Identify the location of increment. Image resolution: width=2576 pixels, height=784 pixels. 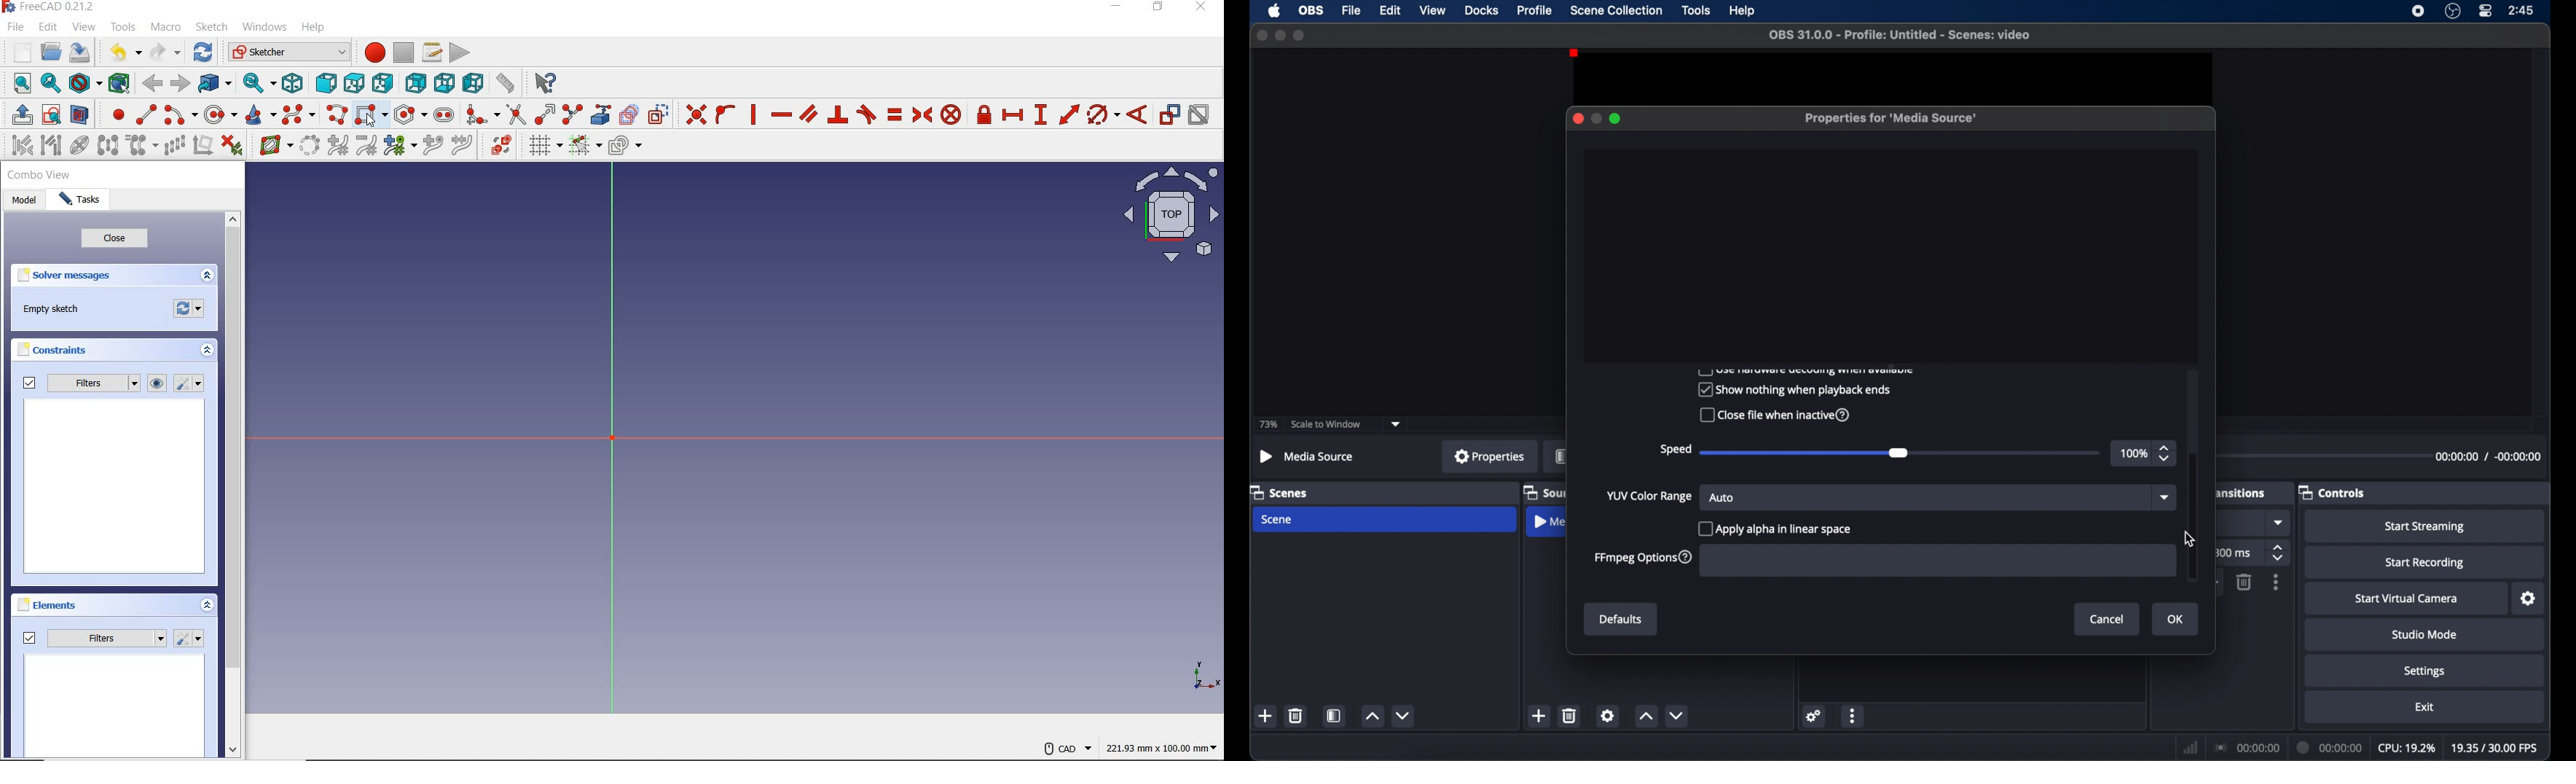
(1646, 717).